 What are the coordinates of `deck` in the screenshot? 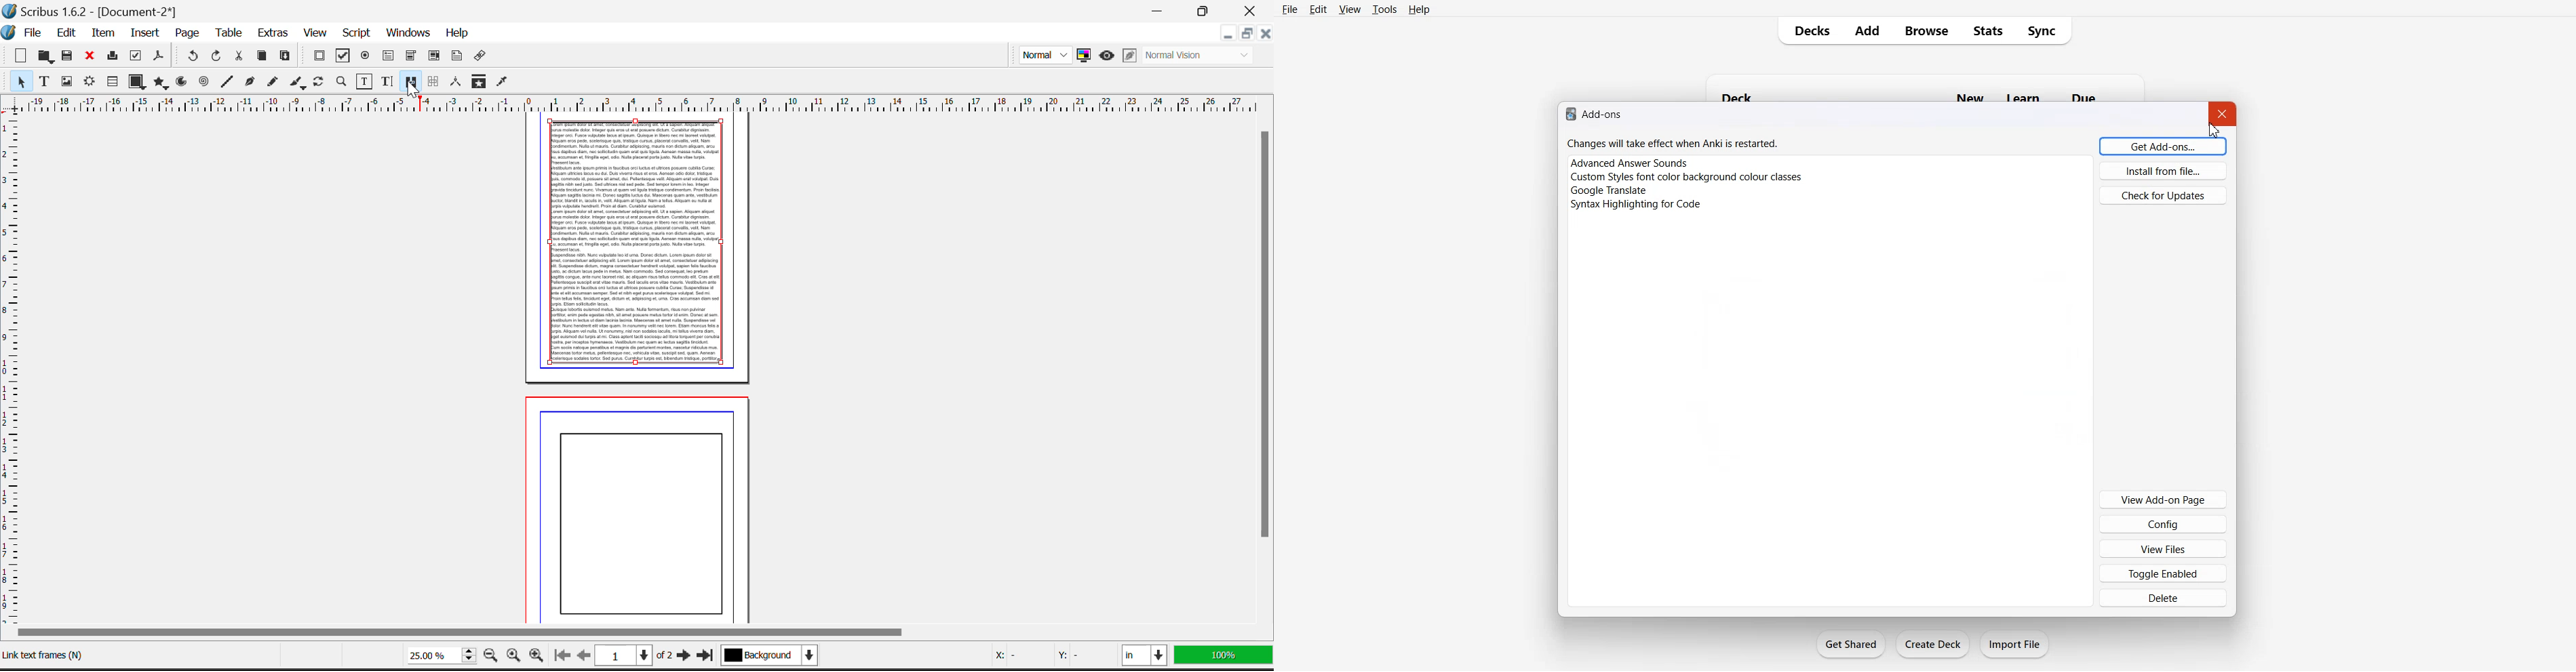 It's located at (1741, 95).